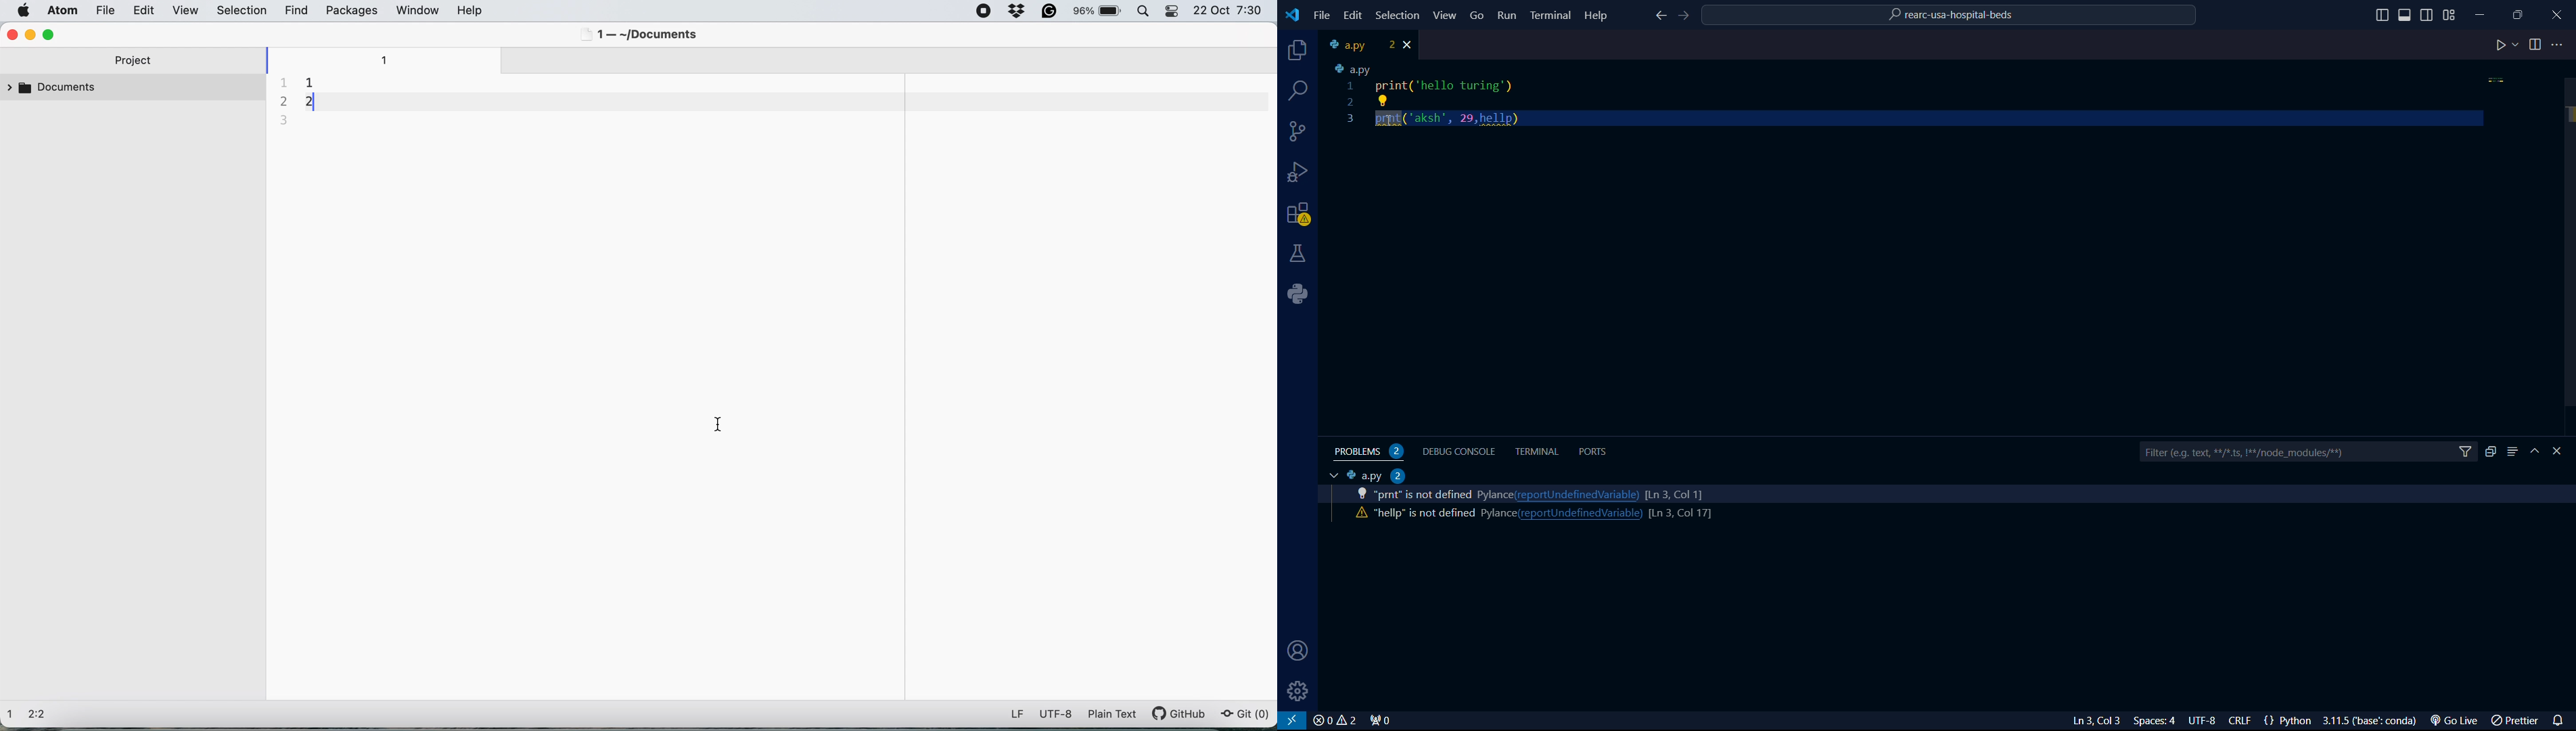  I want to click on more options, so click(2559, 45).